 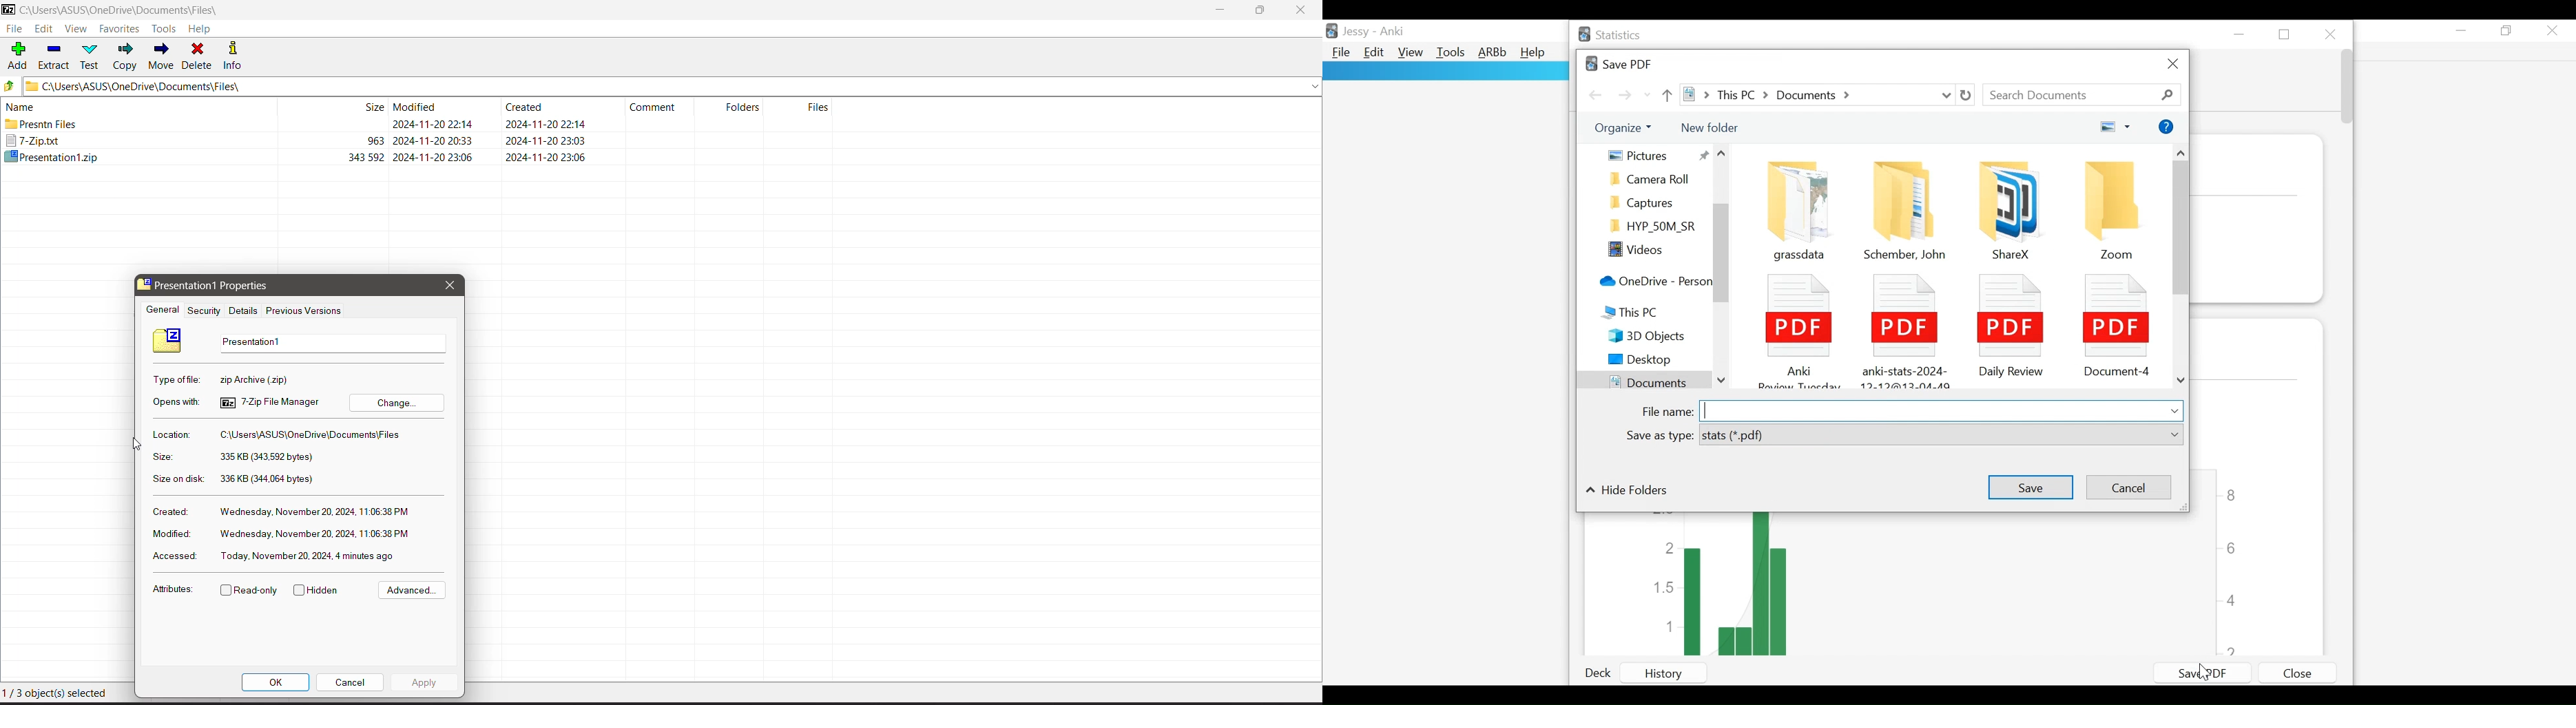 What do you see at coordinates (2116, 128) in the screenshot?
I see `Show your view as` at bounding box center [2116, 128].